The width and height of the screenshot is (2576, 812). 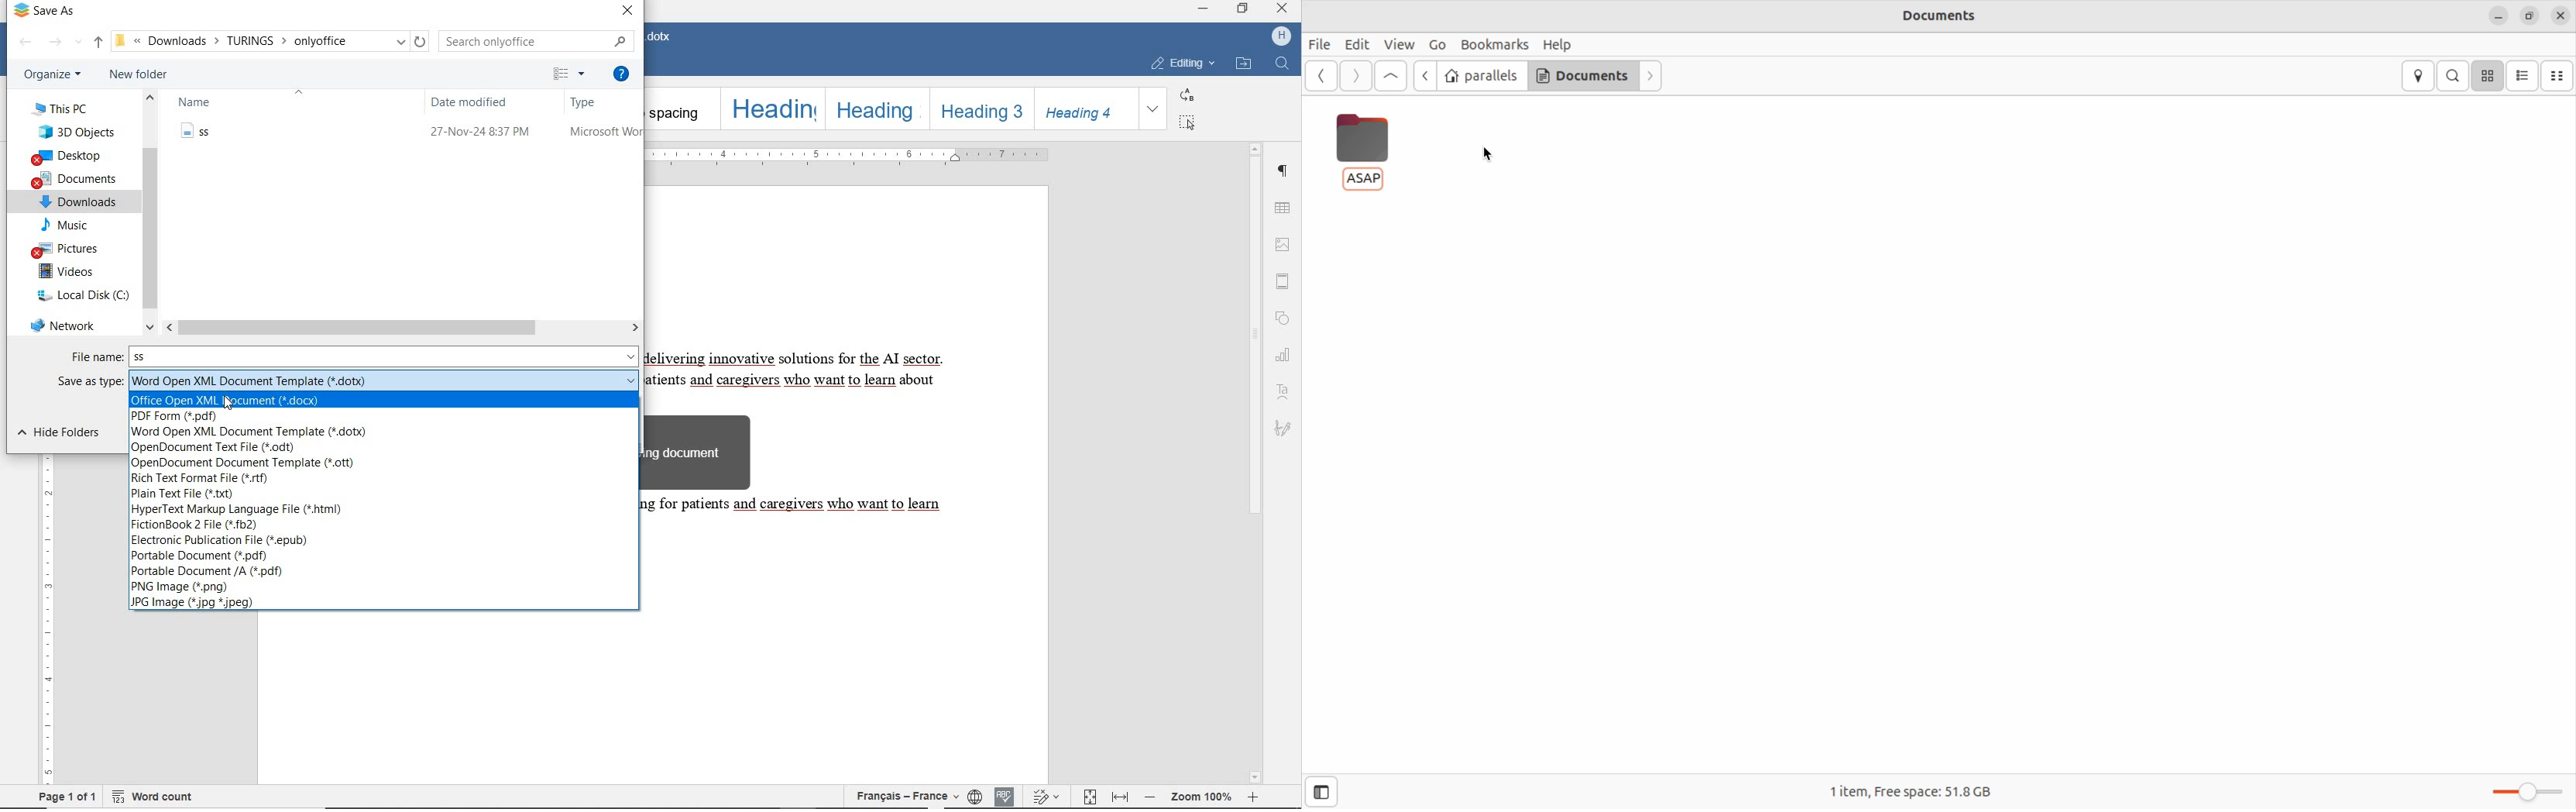 I want to click on FIND, so click(x=1282, y=65).